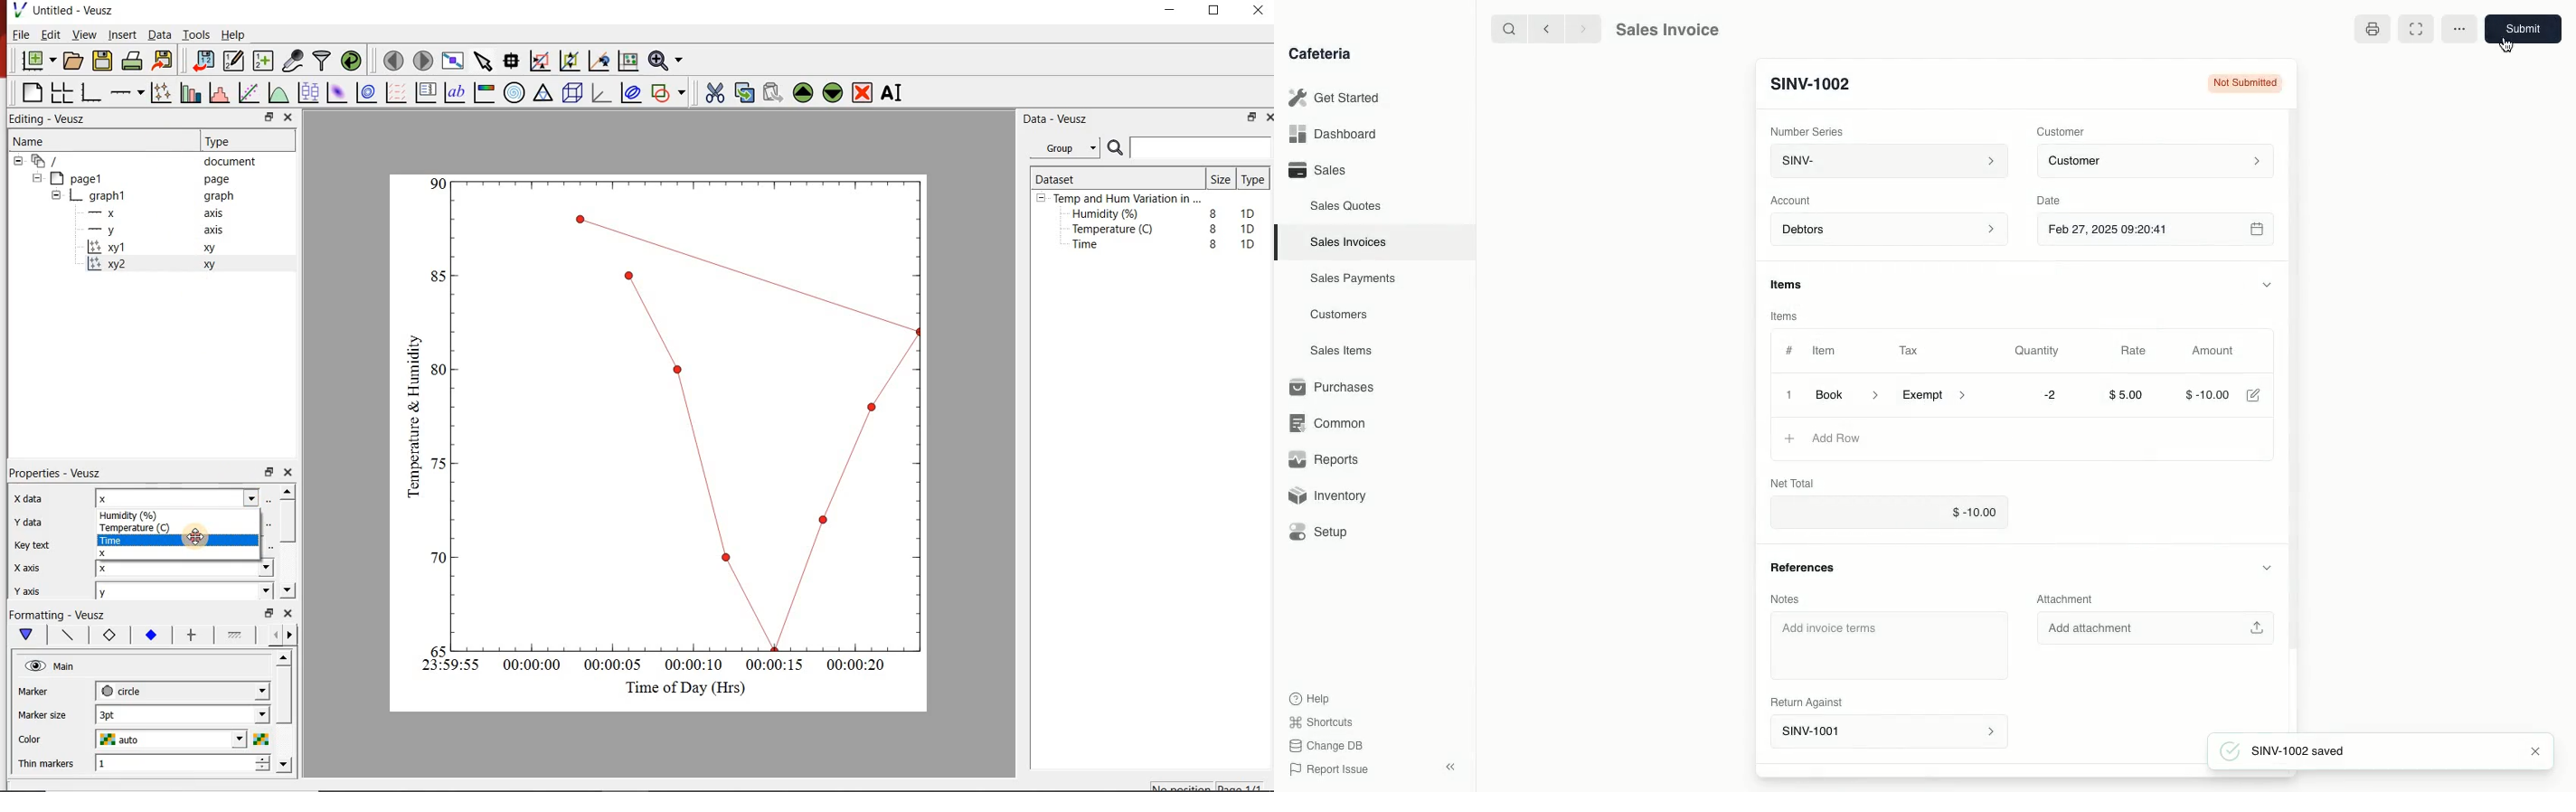 The height and width of the screenshot is (812, 2576). Describe the element at coordinates (1887, 645) in the screenshot. I see `Add invoice terms` at that location.